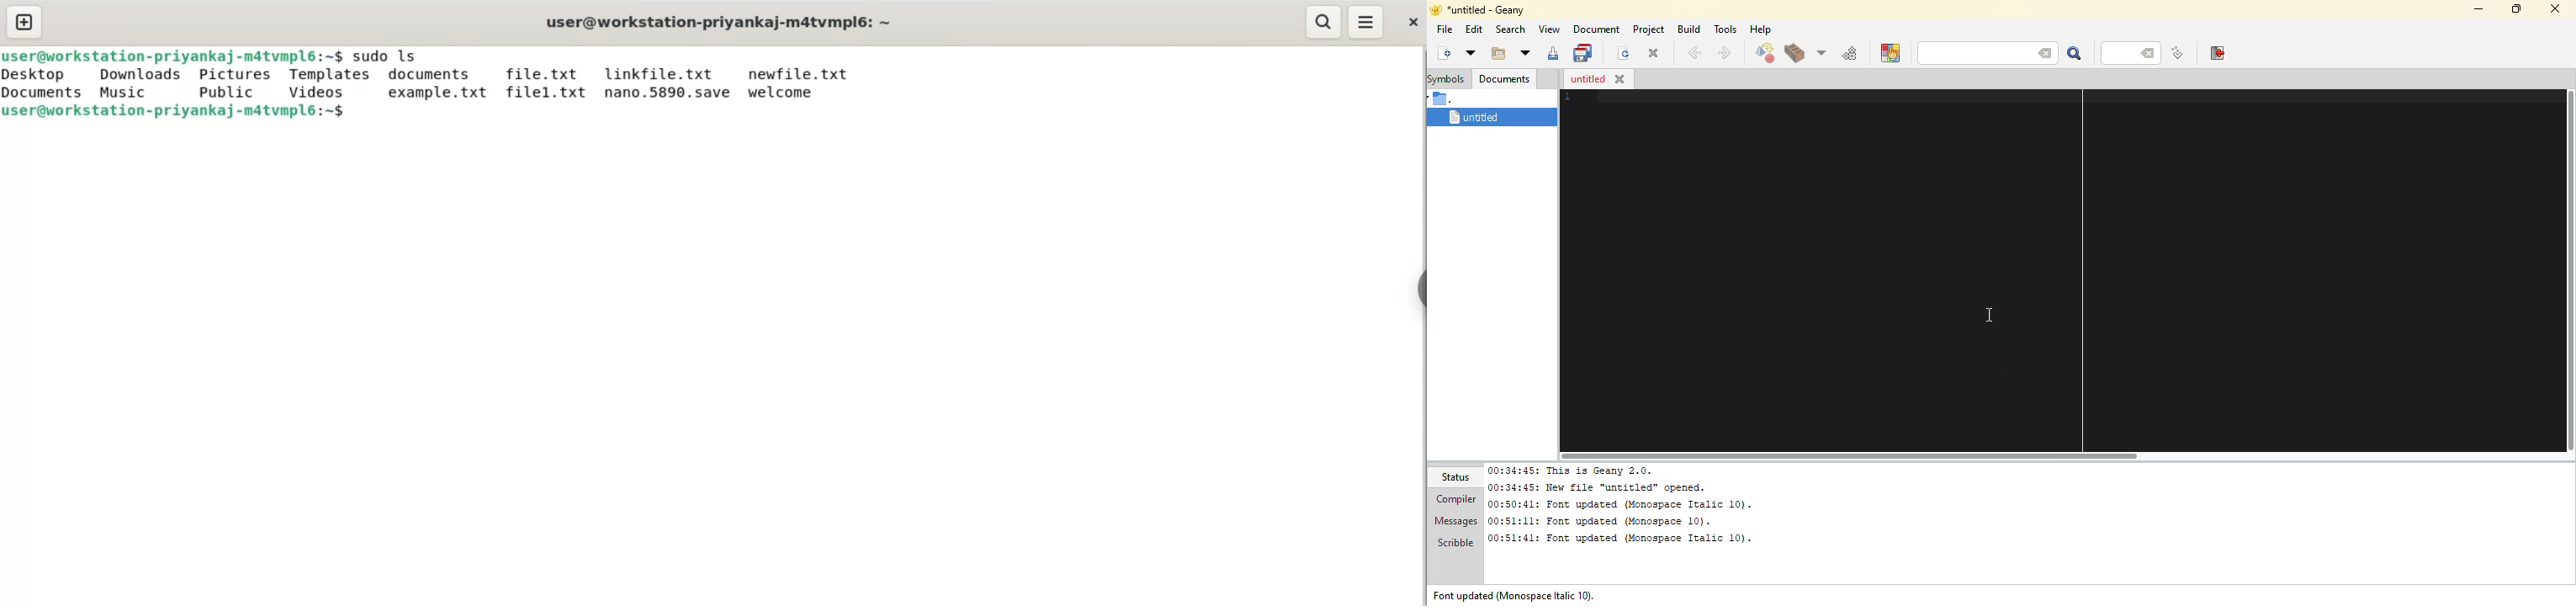  Describe the element at coordinates (236, 76) in the screenshot. I see `pictures` at that location.